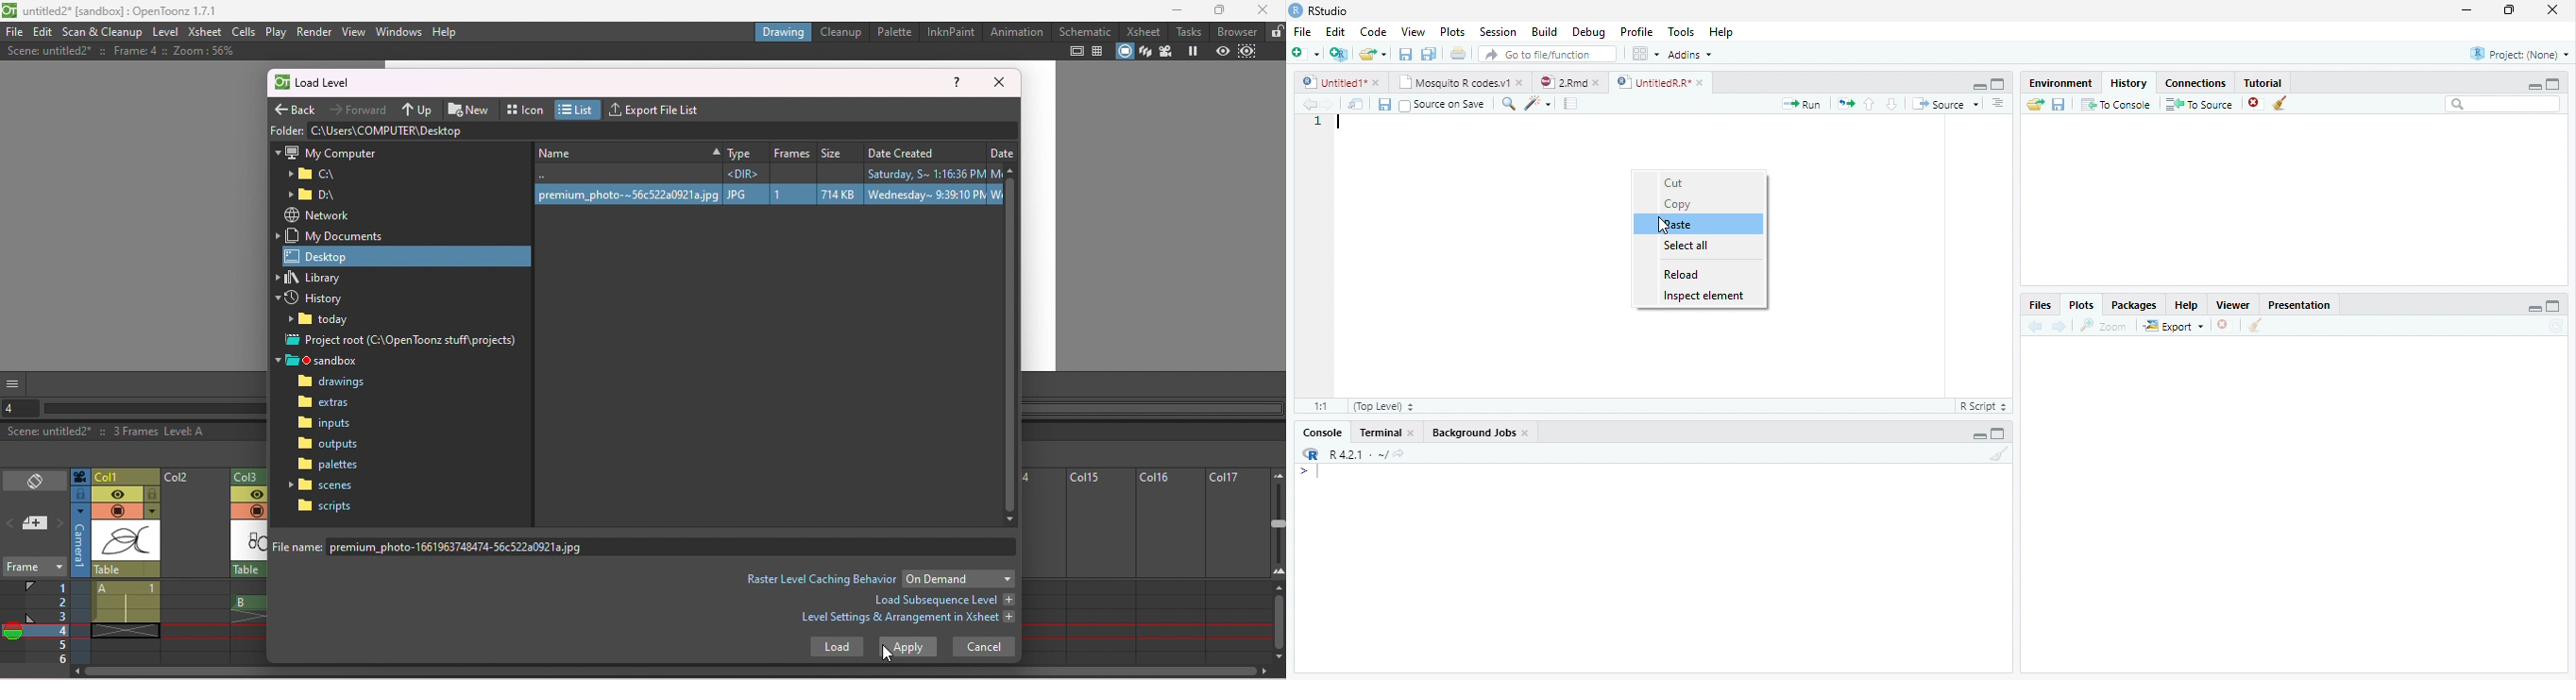  What do you see at coordinates (2255, 104) in the screenshot?
I see `close` at bounding box center [2255, 104].